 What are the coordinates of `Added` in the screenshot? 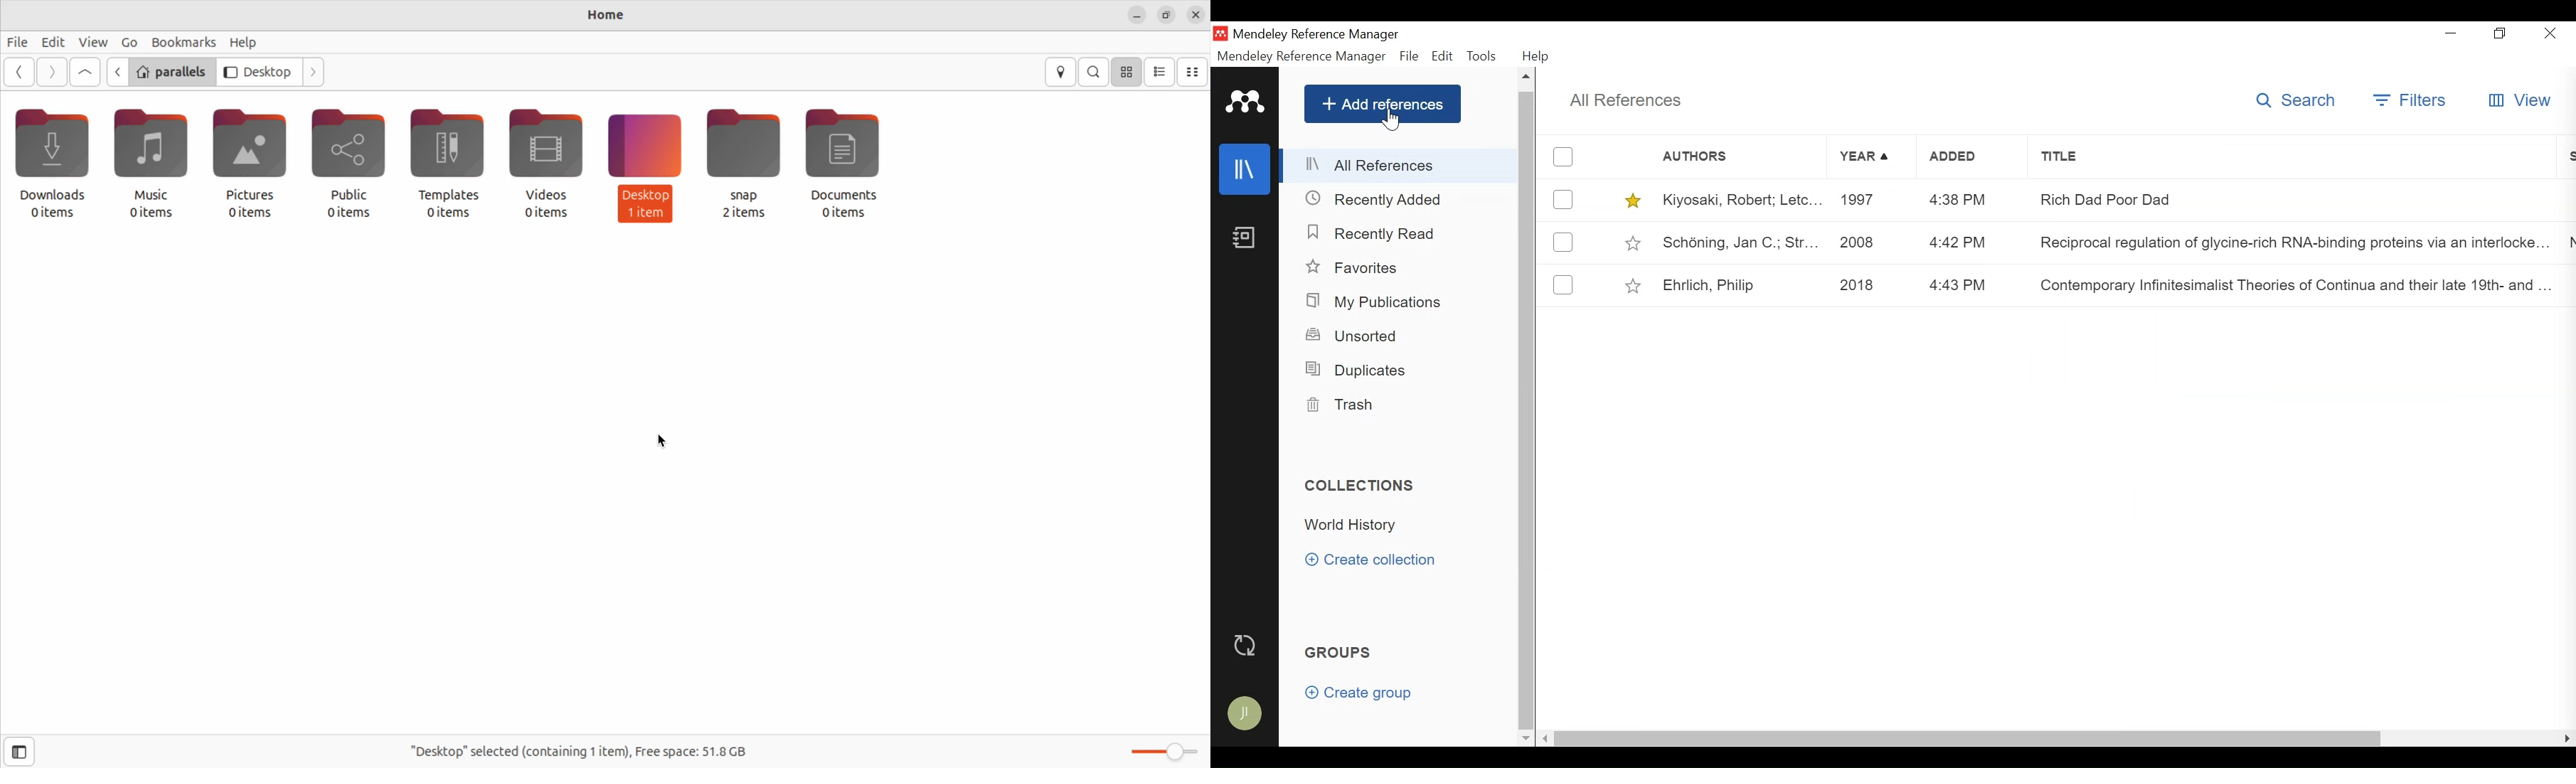 It's located at (1972, 159).